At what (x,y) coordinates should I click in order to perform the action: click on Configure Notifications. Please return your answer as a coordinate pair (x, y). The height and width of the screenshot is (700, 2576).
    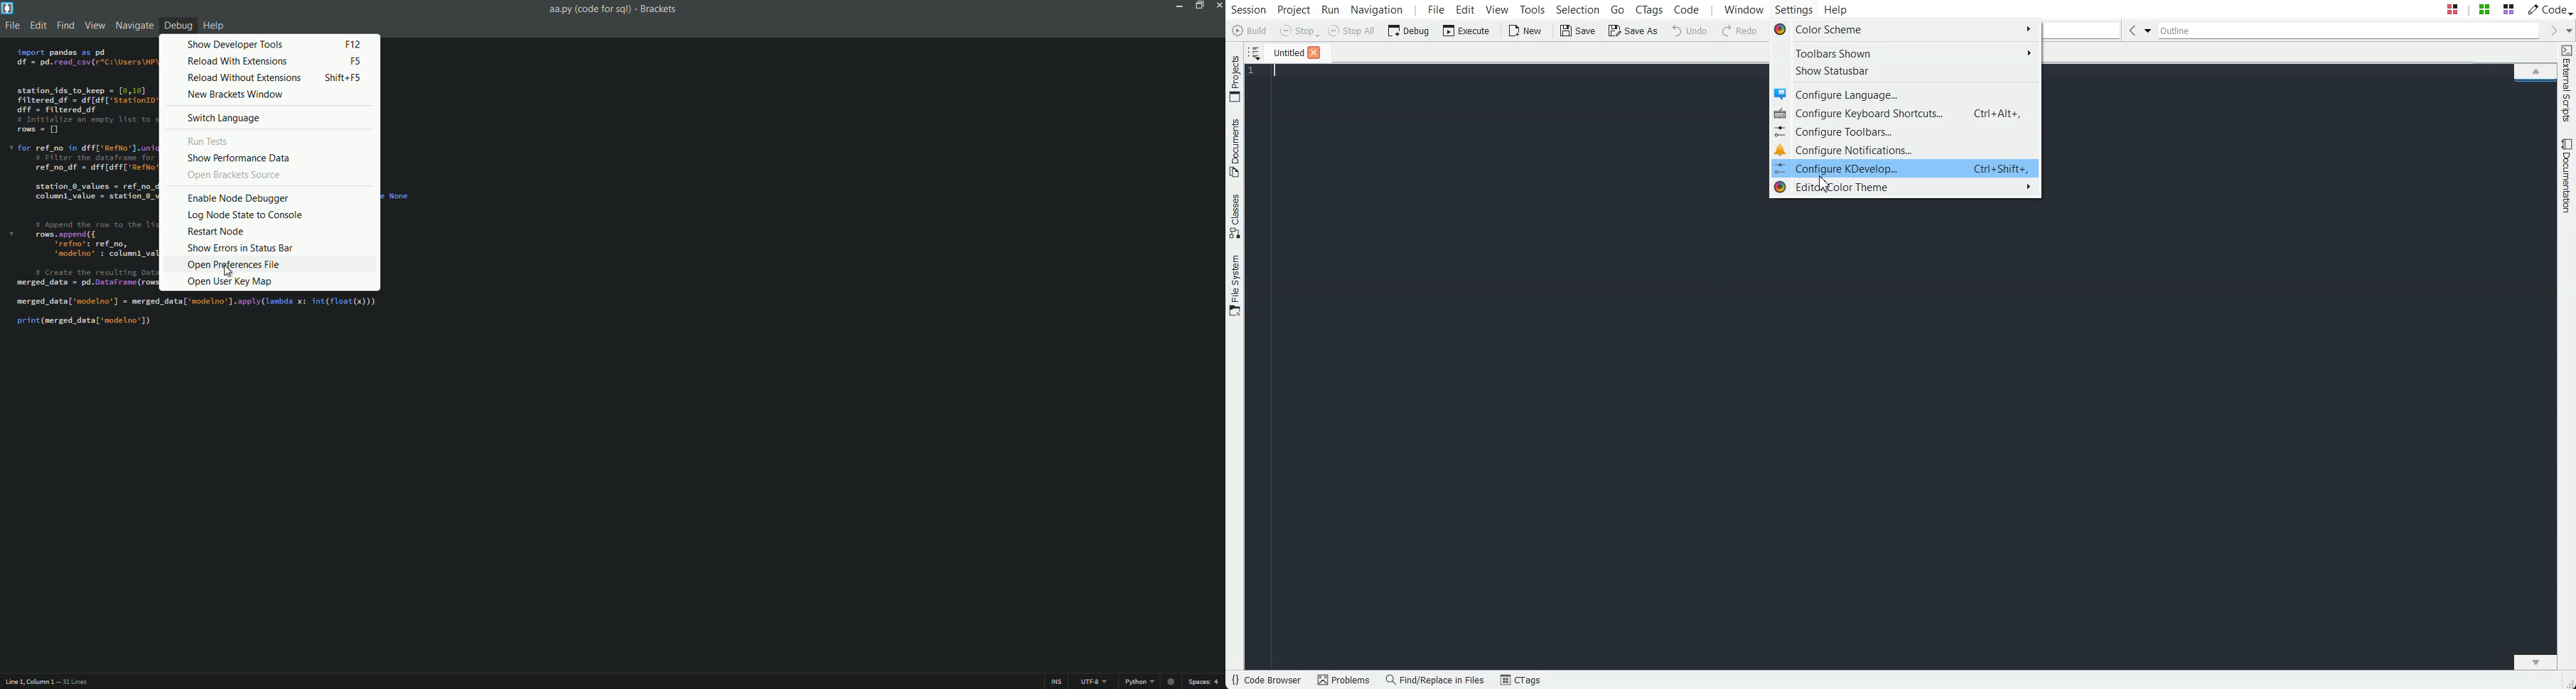
    Looking at the image, I should click on (1905, 149).